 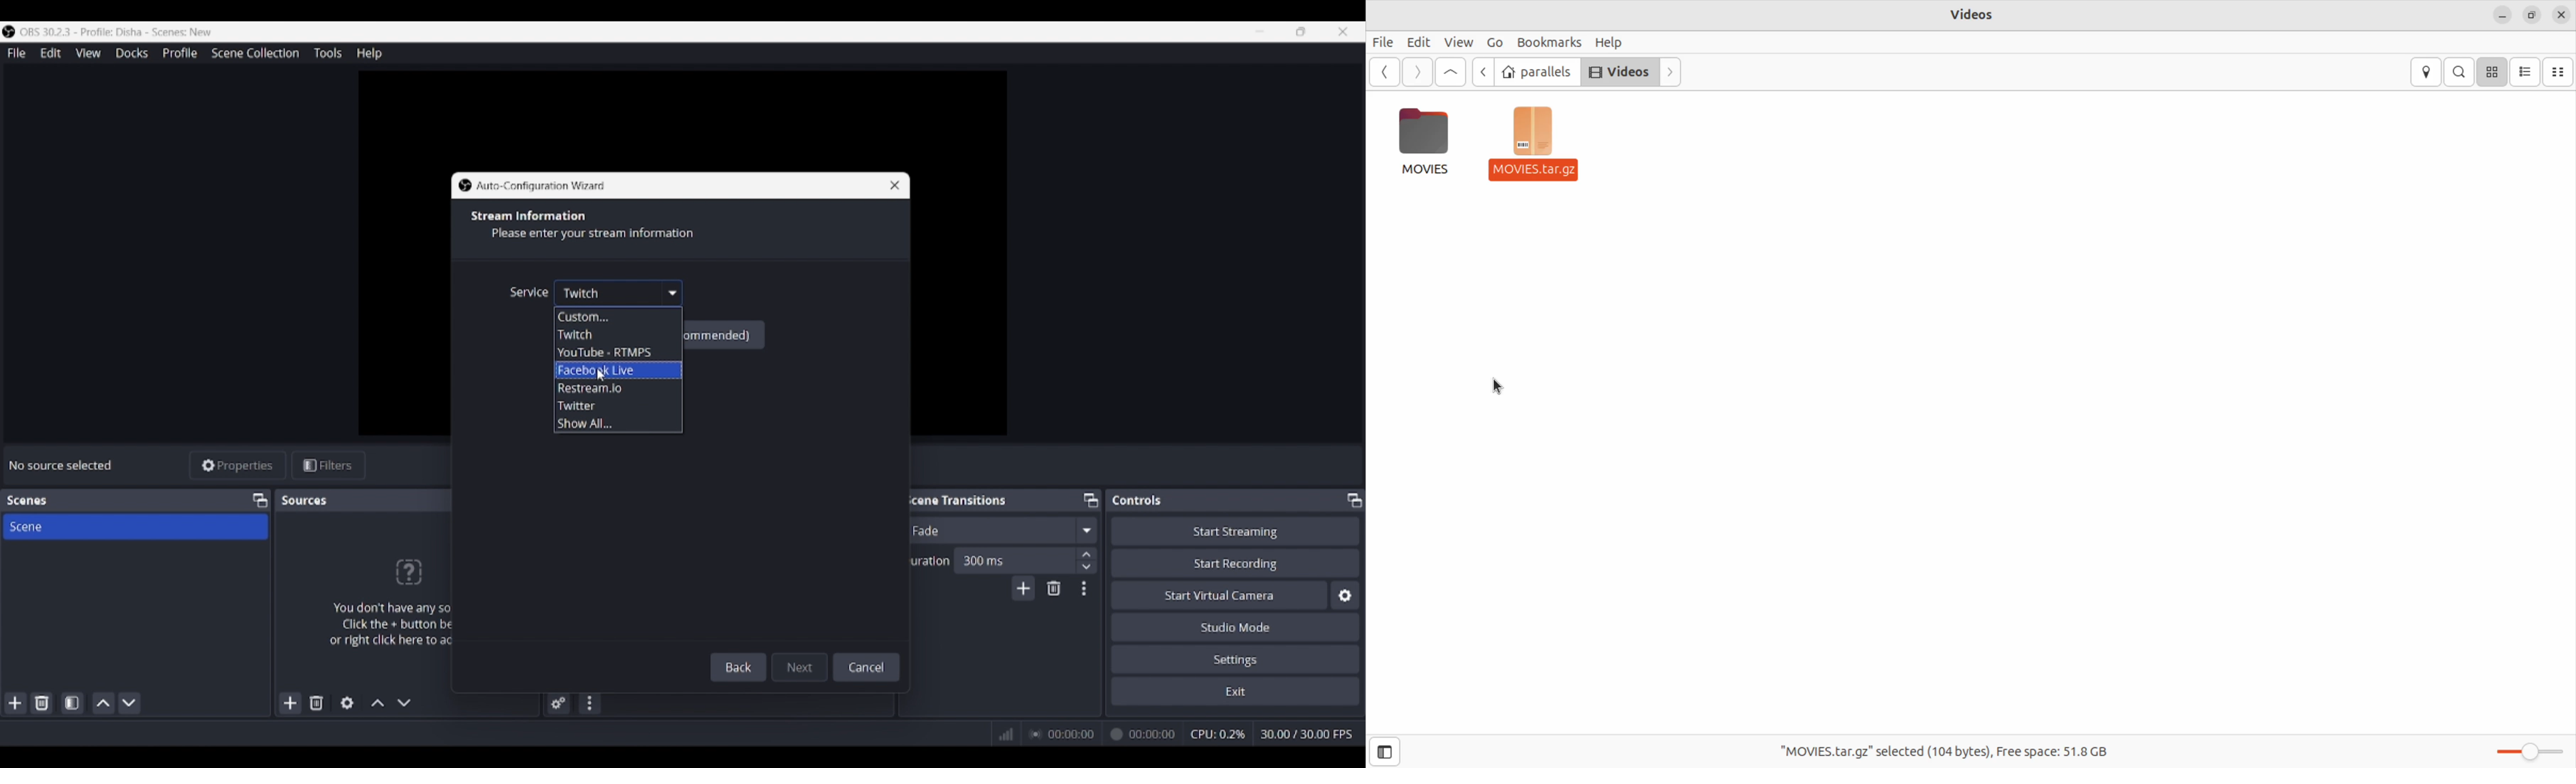 What do you see at coordinates (1301, 31) in the screenshot?
I see `Show interface in a smaller tab` at bounding box center [1301, 31].